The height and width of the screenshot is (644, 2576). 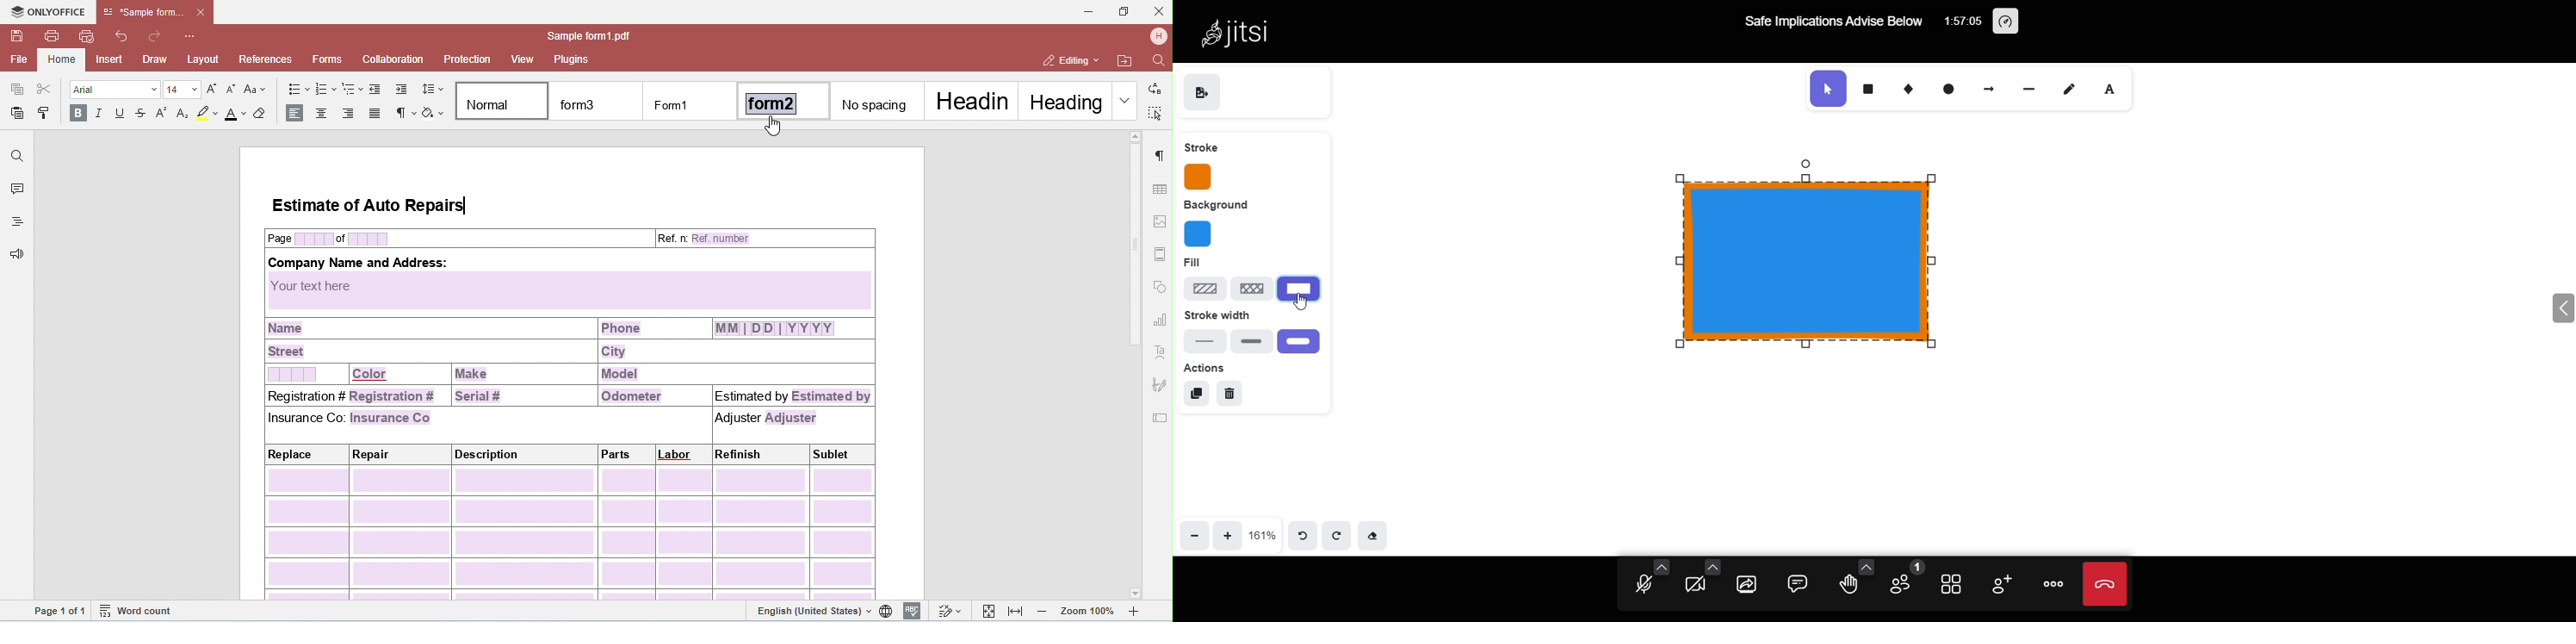 What do you see at coordinates (1864, 89) in the screenshot?
I see `rectangle` at bounding box center [1864, 89].